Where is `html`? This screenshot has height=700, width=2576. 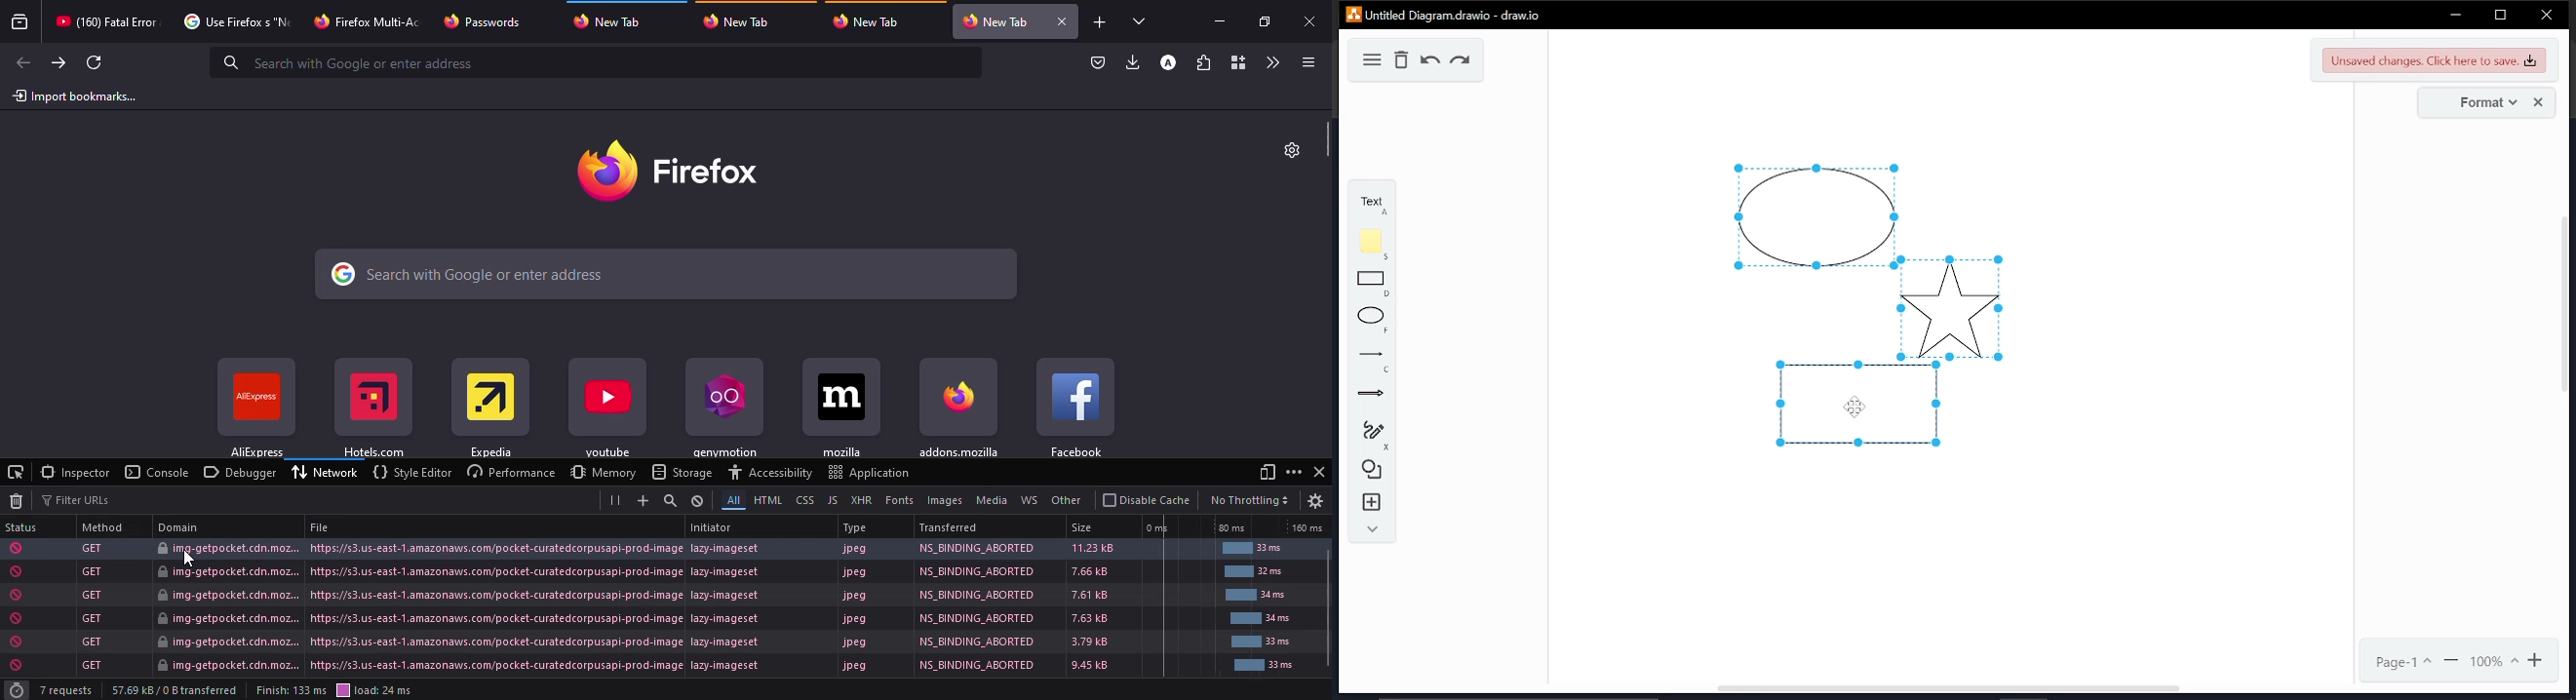
html is located at coordinates (765, 499).